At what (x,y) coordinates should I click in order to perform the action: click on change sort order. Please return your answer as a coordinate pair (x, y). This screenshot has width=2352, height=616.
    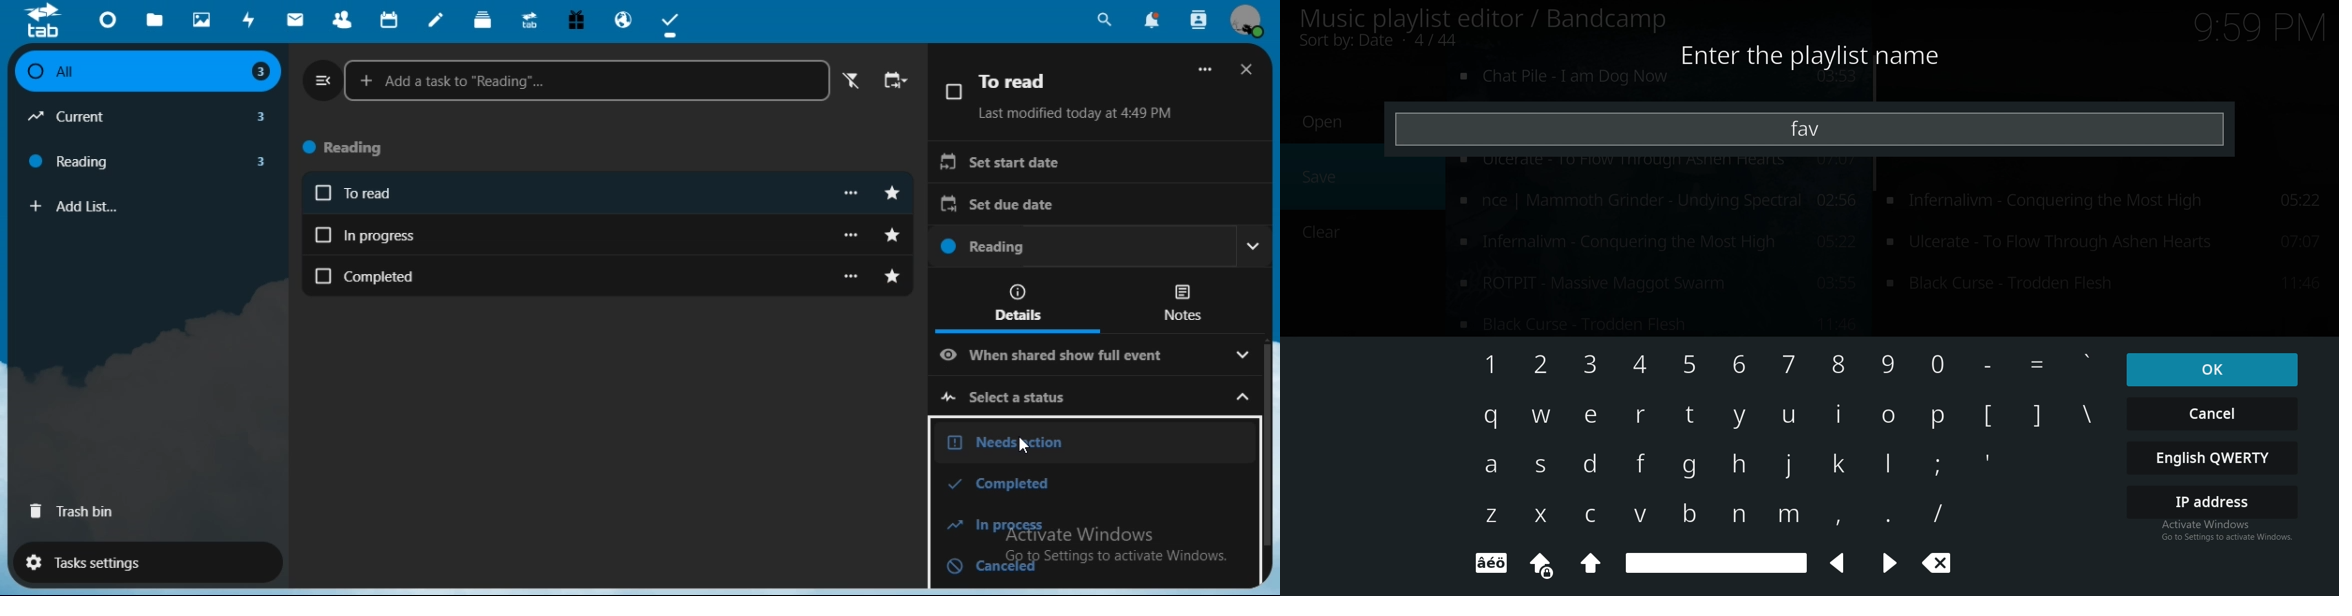
    Looking at the image, I should click on (897, 82).